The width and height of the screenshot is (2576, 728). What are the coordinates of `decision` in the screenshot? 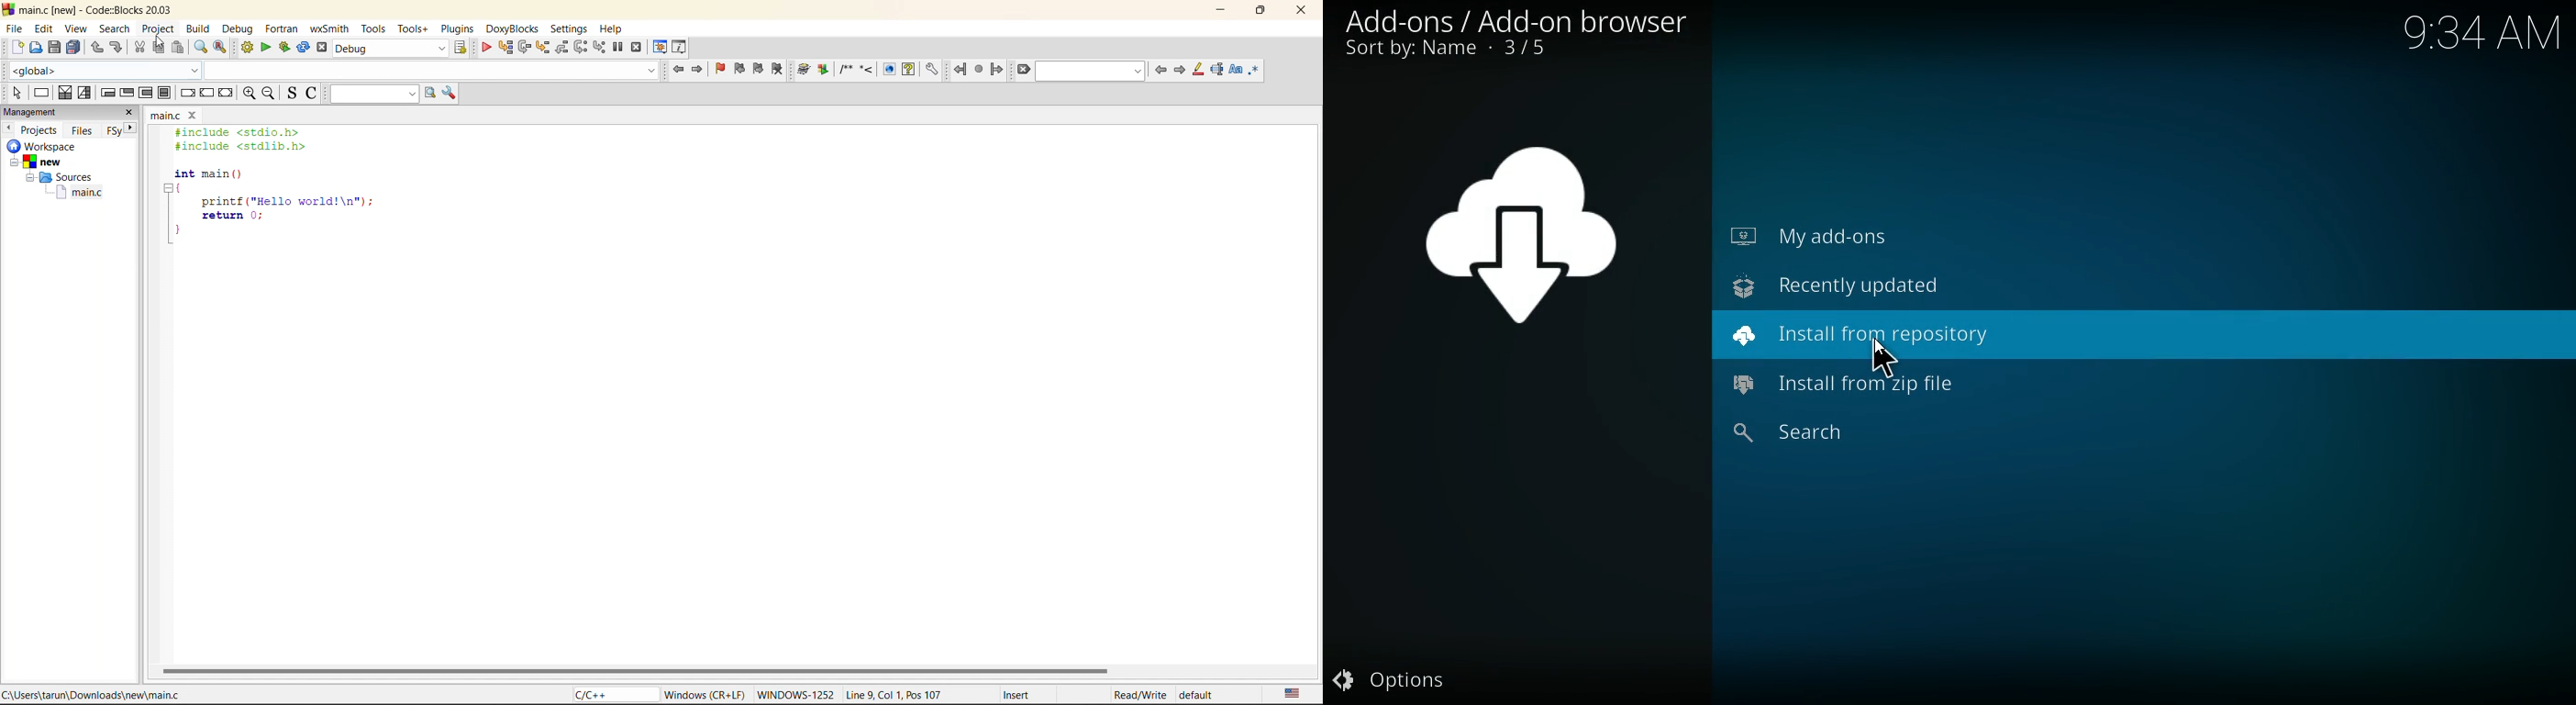 It's located at (65, 92).